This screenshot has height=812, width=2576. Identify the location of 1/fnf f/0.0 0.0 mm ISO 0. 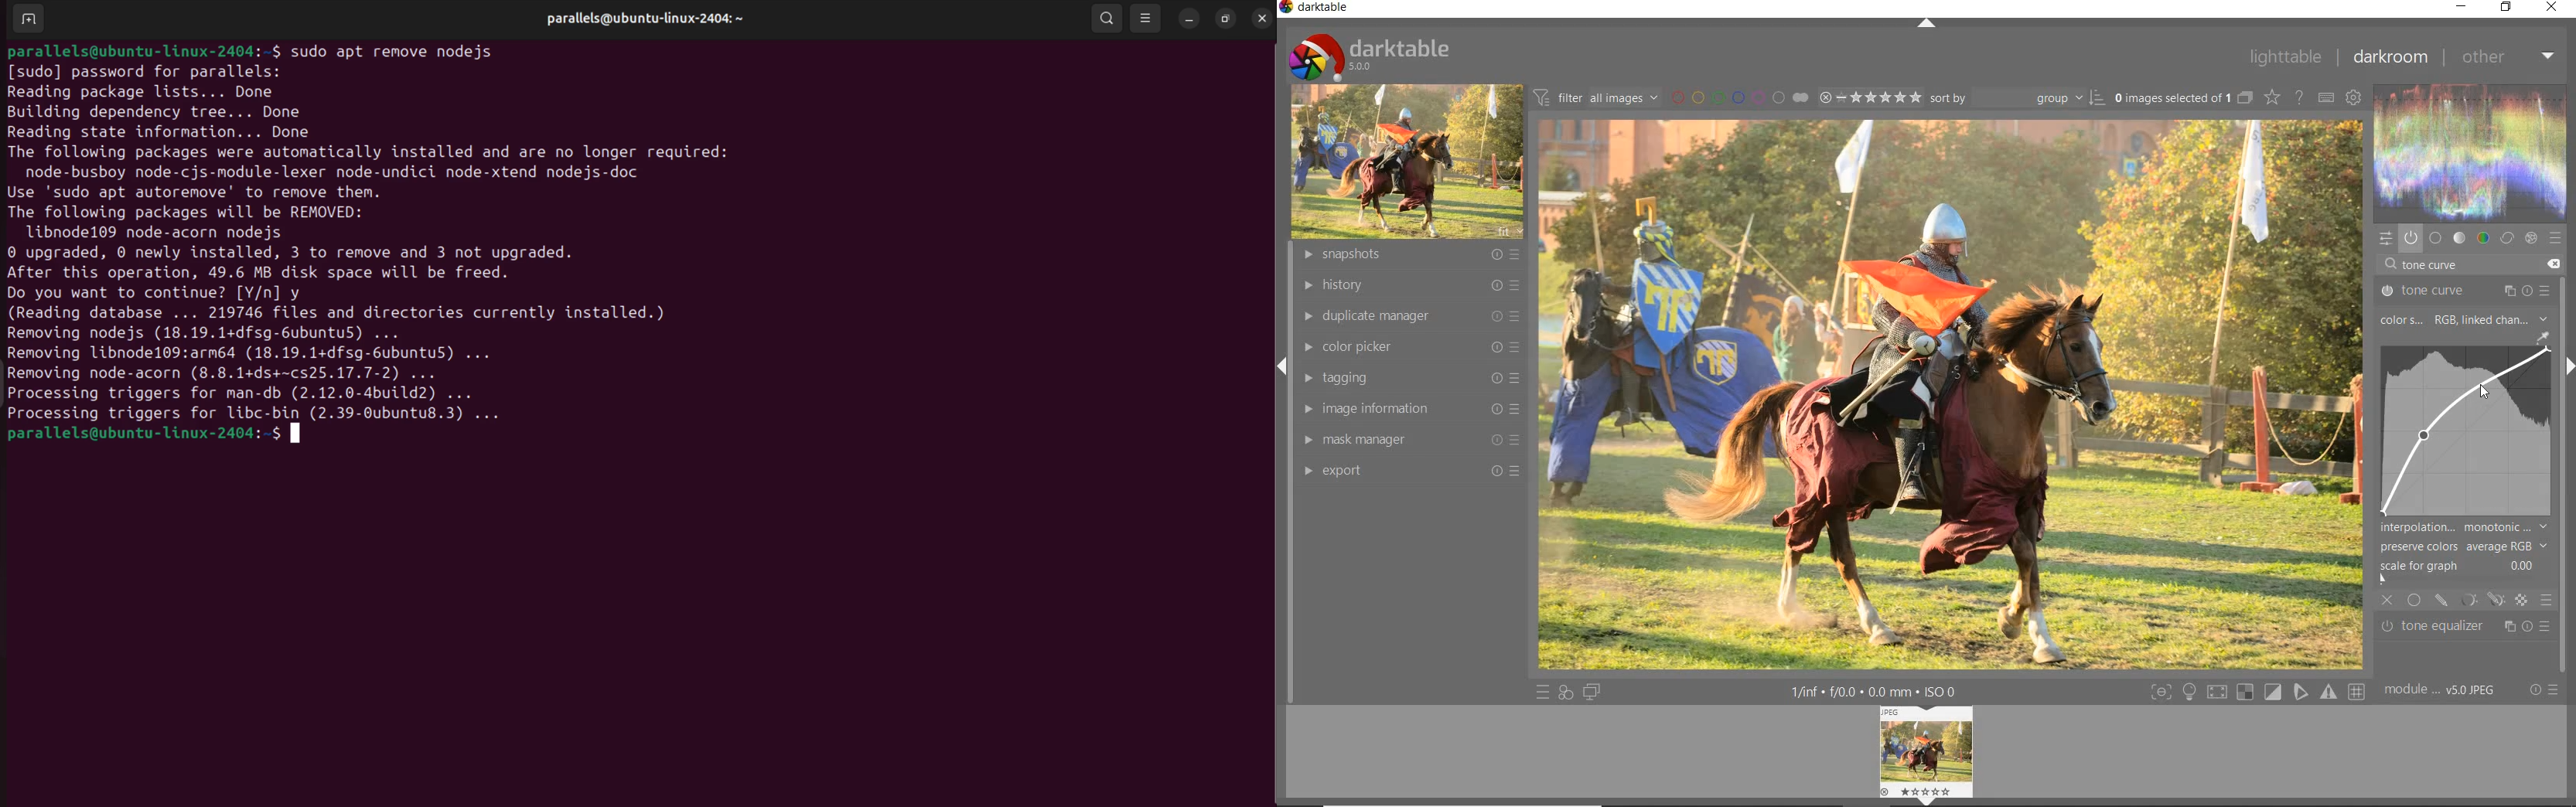
(1880, 691).